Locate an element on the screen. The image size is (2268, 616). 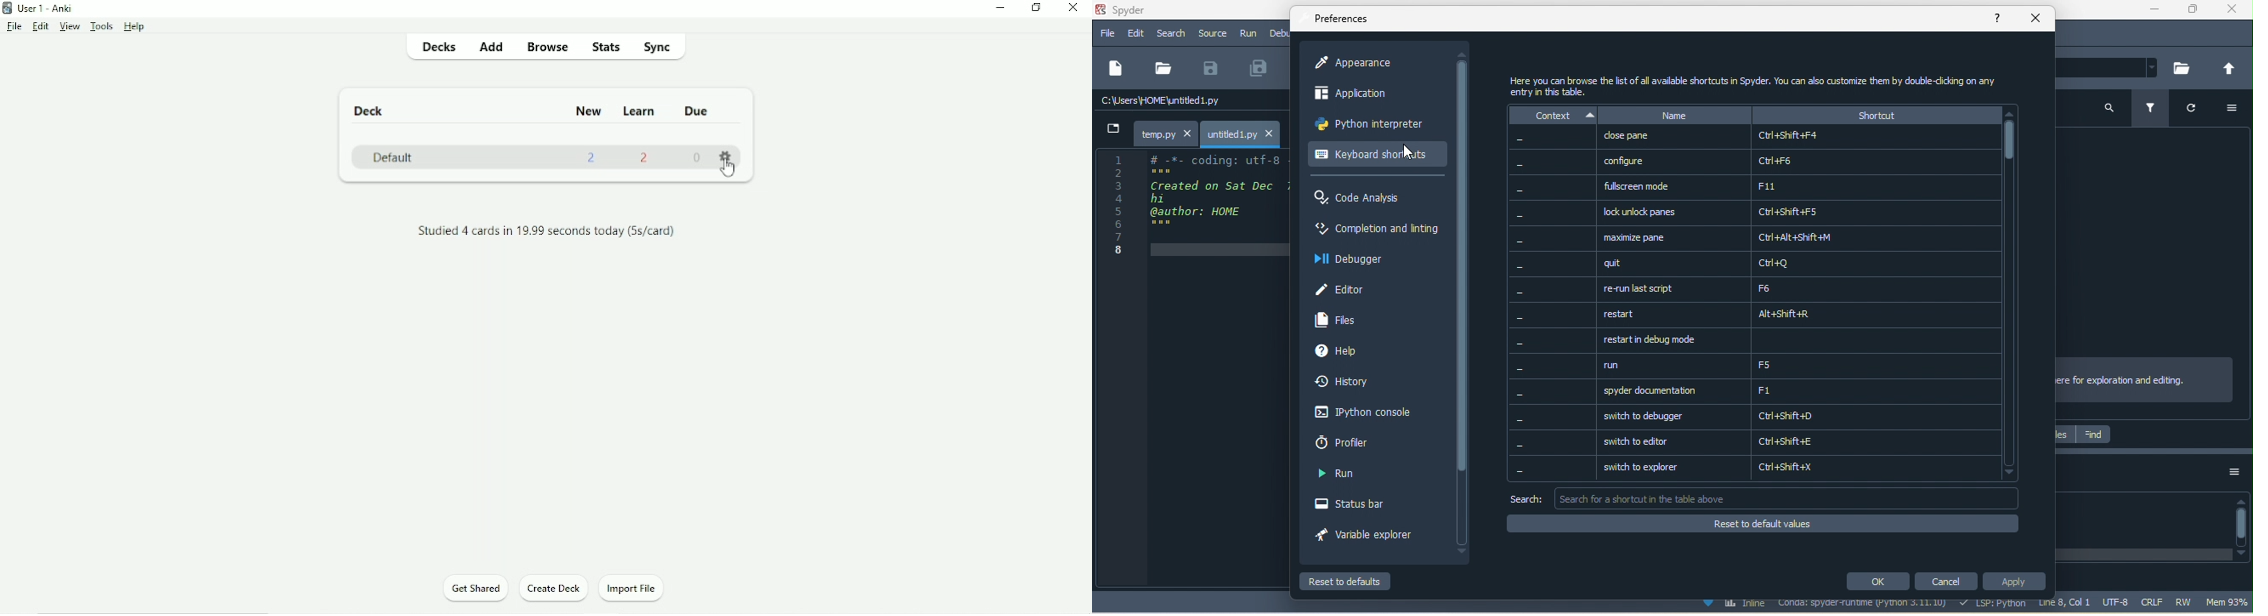
Create Deck is located at coordinates (554, 589).